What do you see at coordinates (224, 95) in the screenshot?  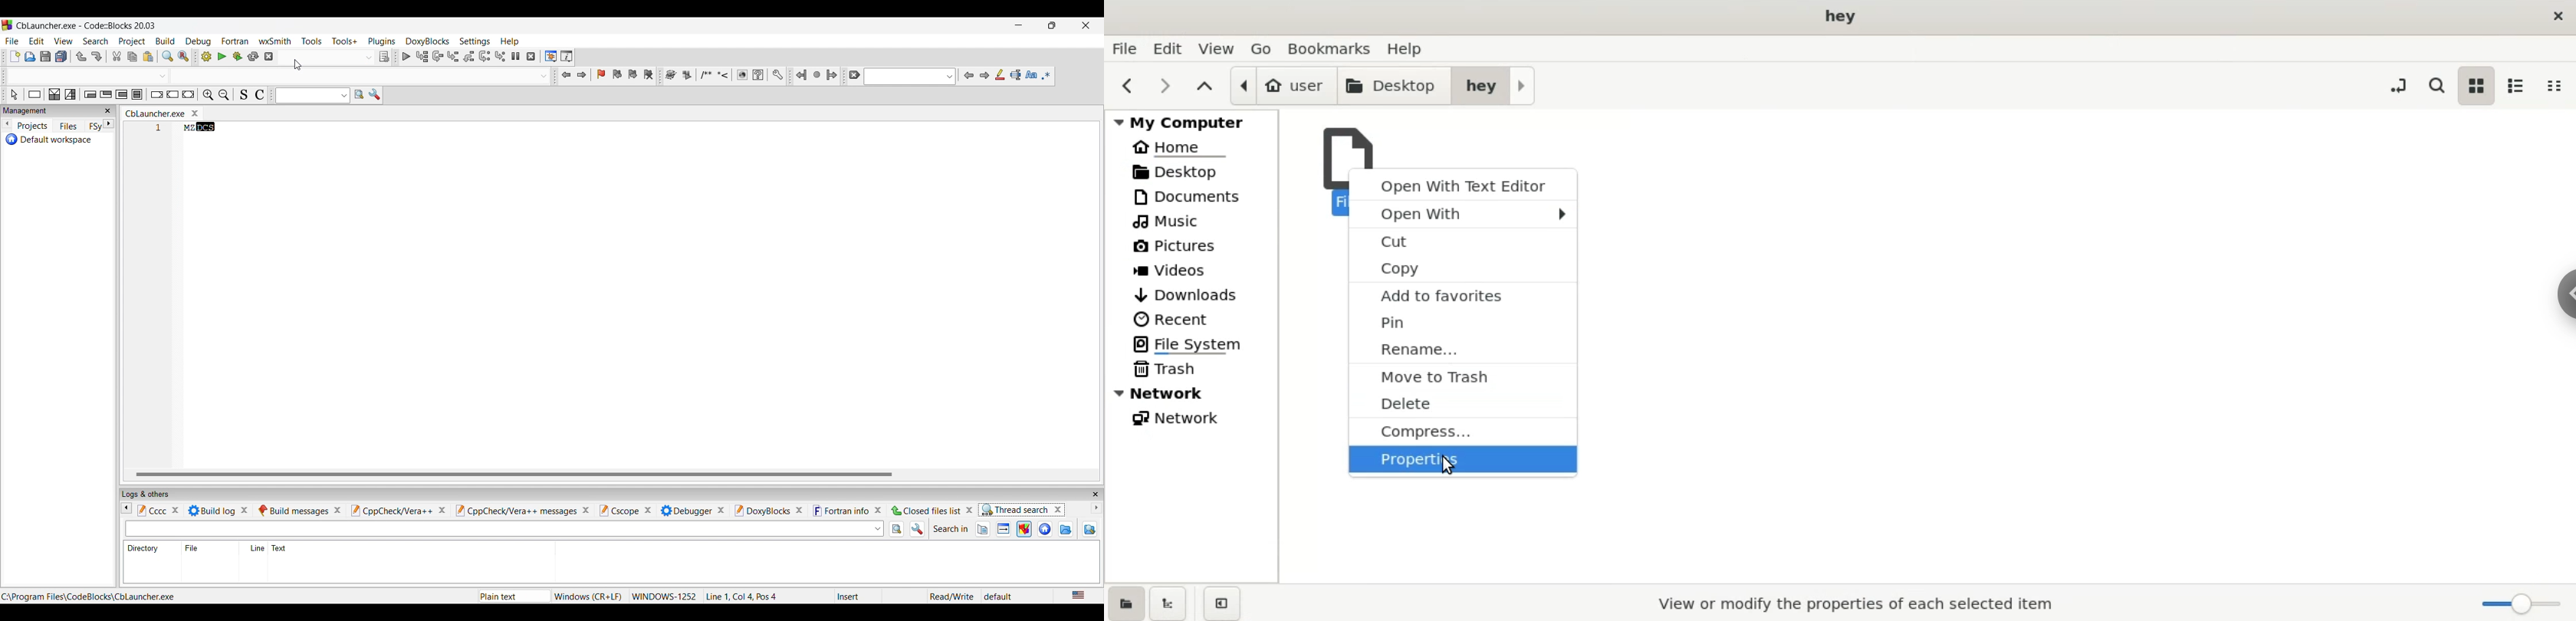 I see `Zoom out` at bounding box center [224, 95].